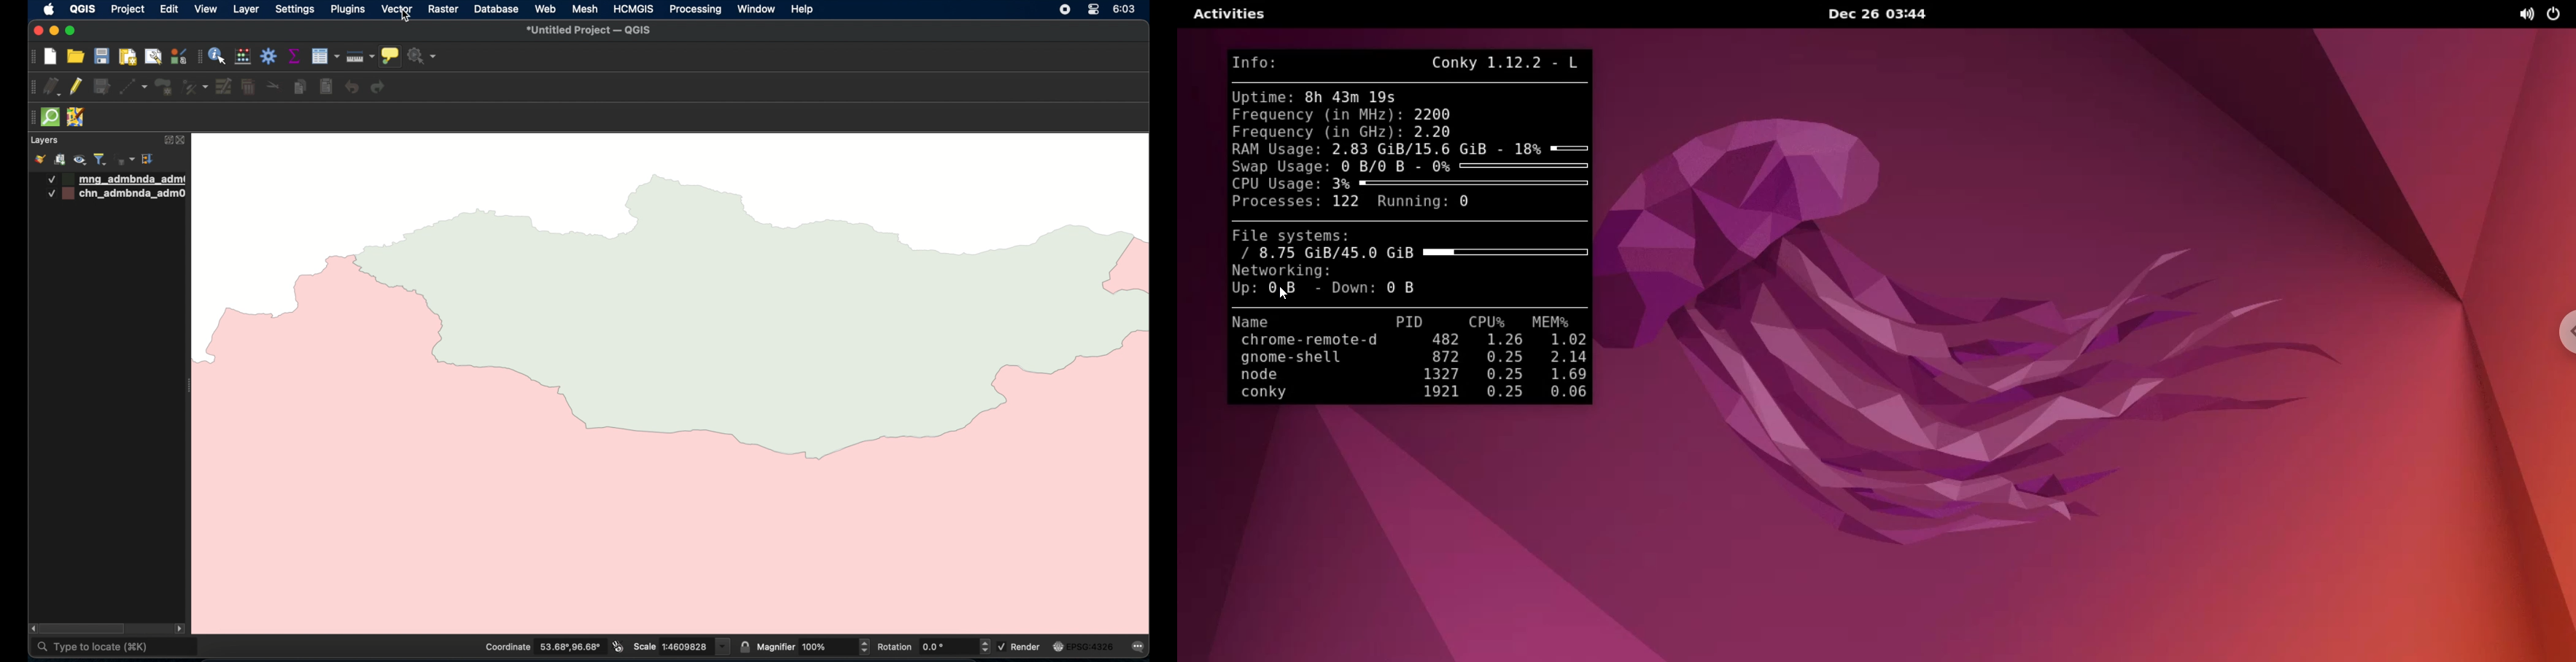 The width and height of the screenshot is (2576, 672). What do you see at coordinates (70, 31) in the screenshot?
I see `maximize` at bounding box center [70, 31].